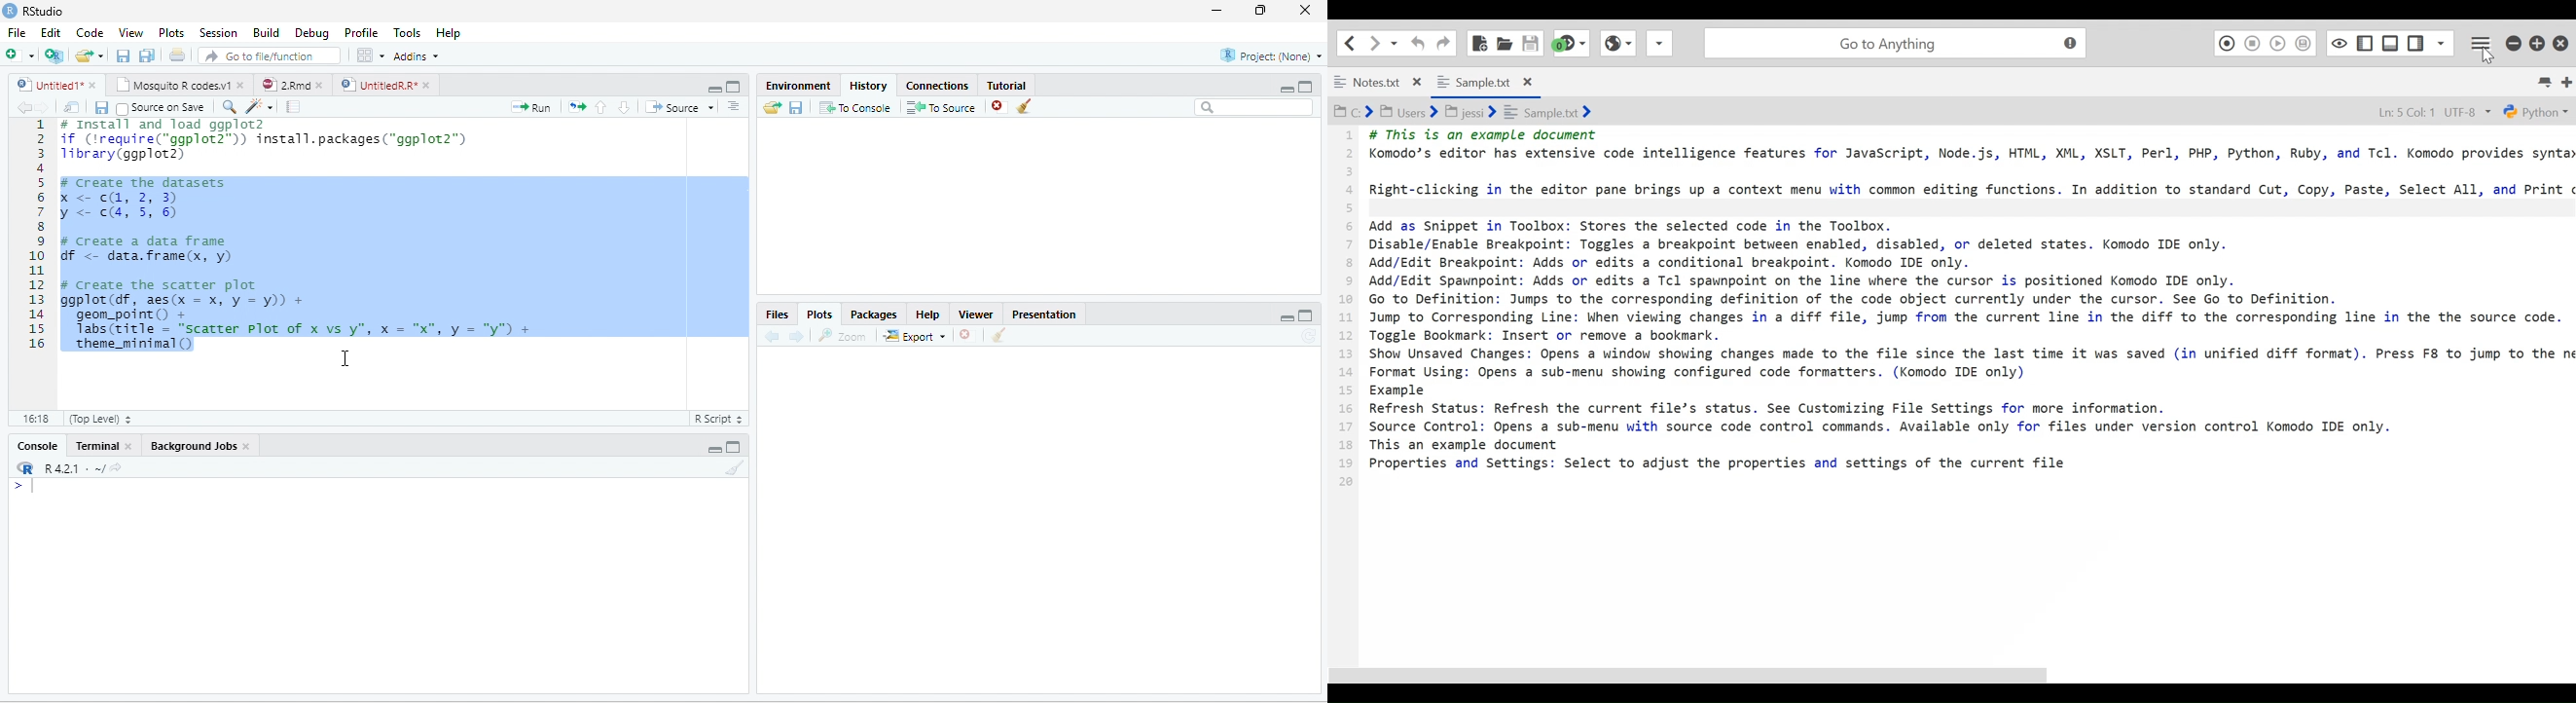 The height and width of the screenshot is (728, 2576). Describe the element at coordinates (1306, 87) in the screenshot. I see `Maximize` at that location.